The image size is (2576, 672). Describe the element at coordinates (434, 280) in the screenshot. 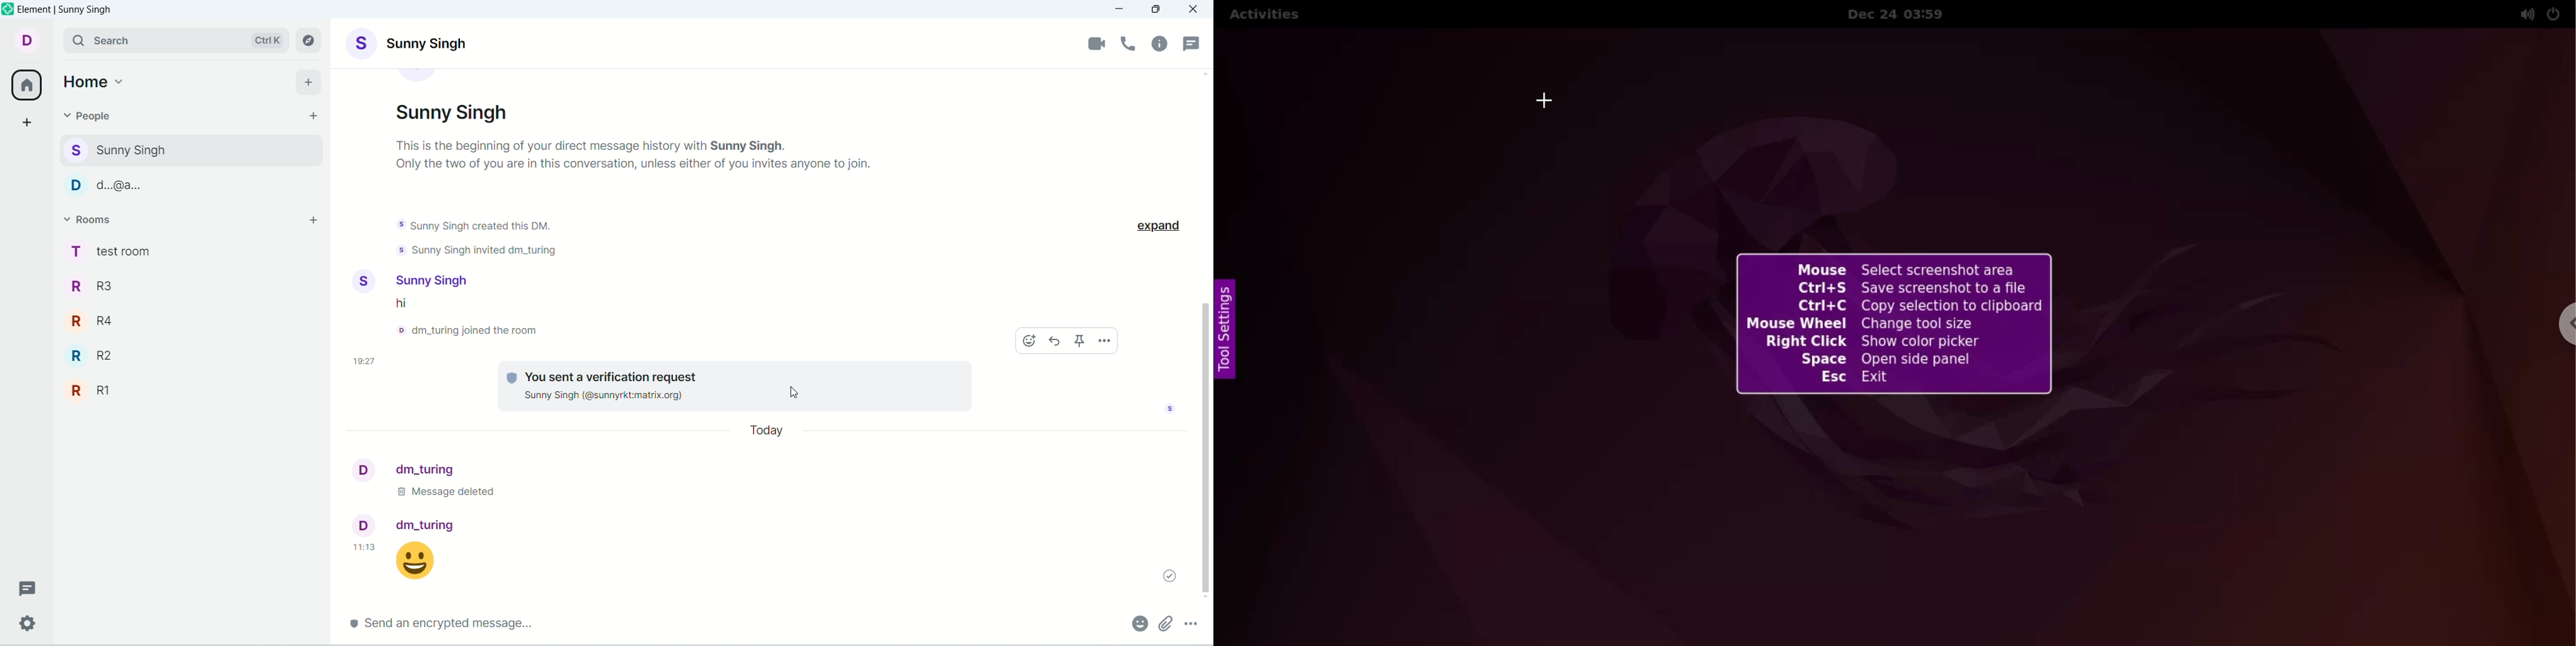

I see `sunny singh` at that location.